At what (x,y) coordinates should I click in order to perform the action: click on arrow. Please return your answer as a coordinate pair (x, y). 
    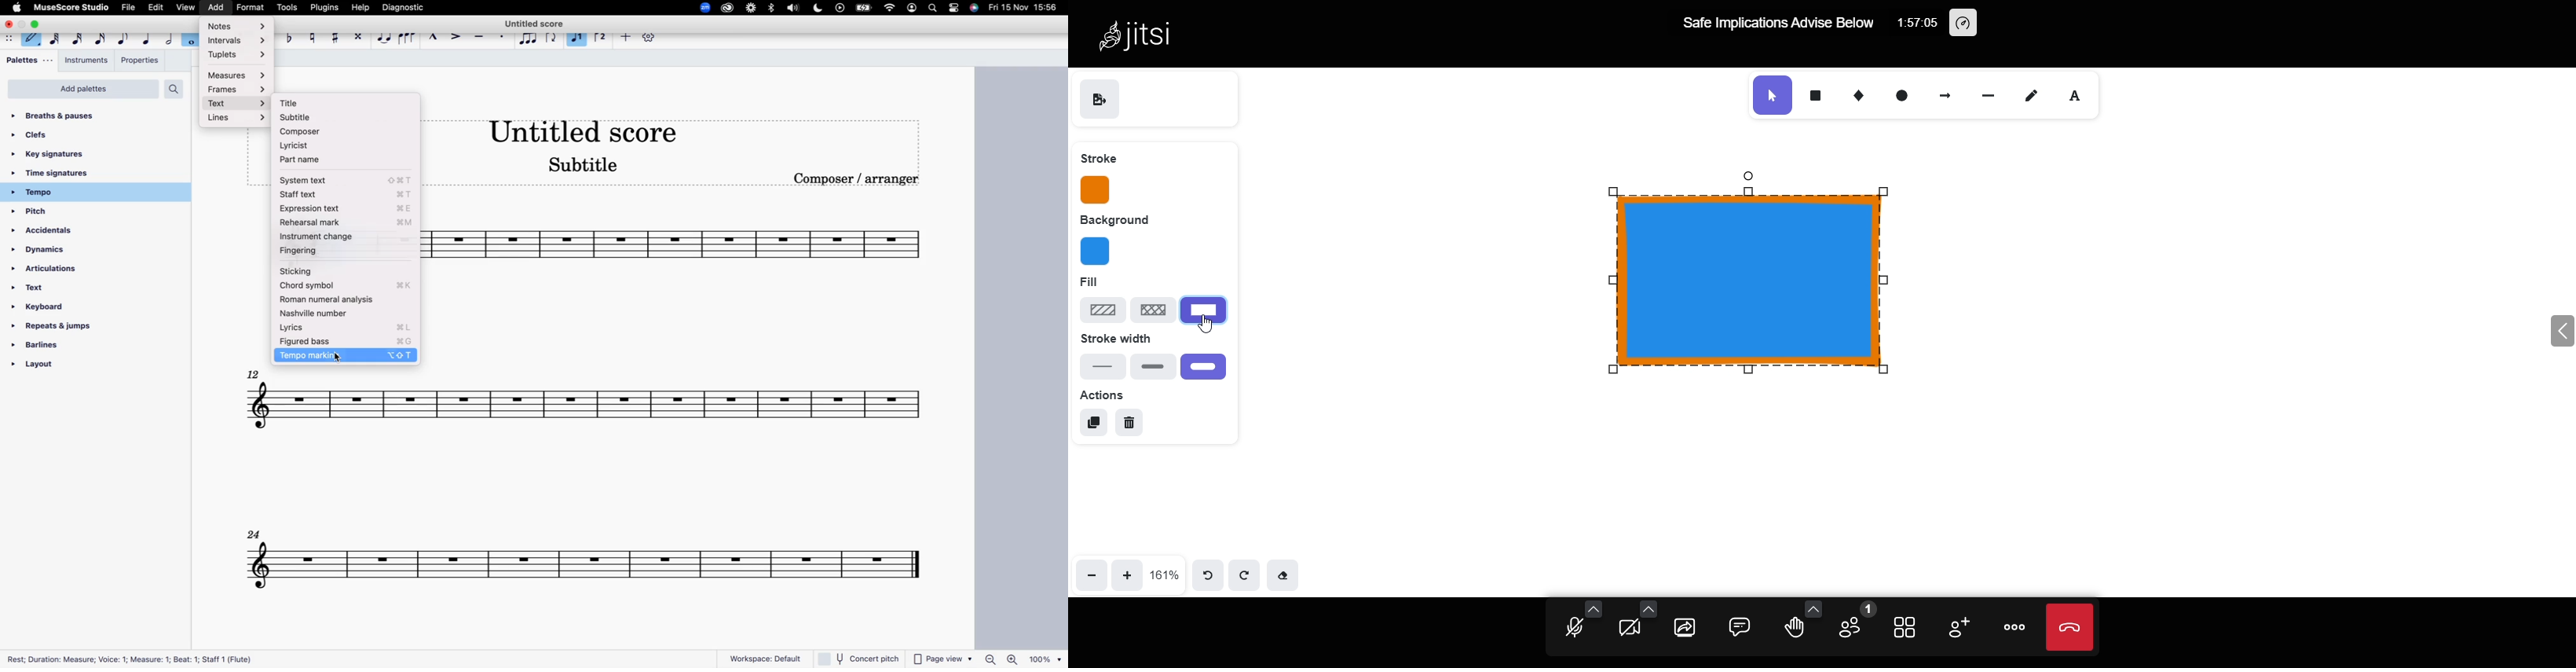
    Looking at the image, I should click on (1948, 94).